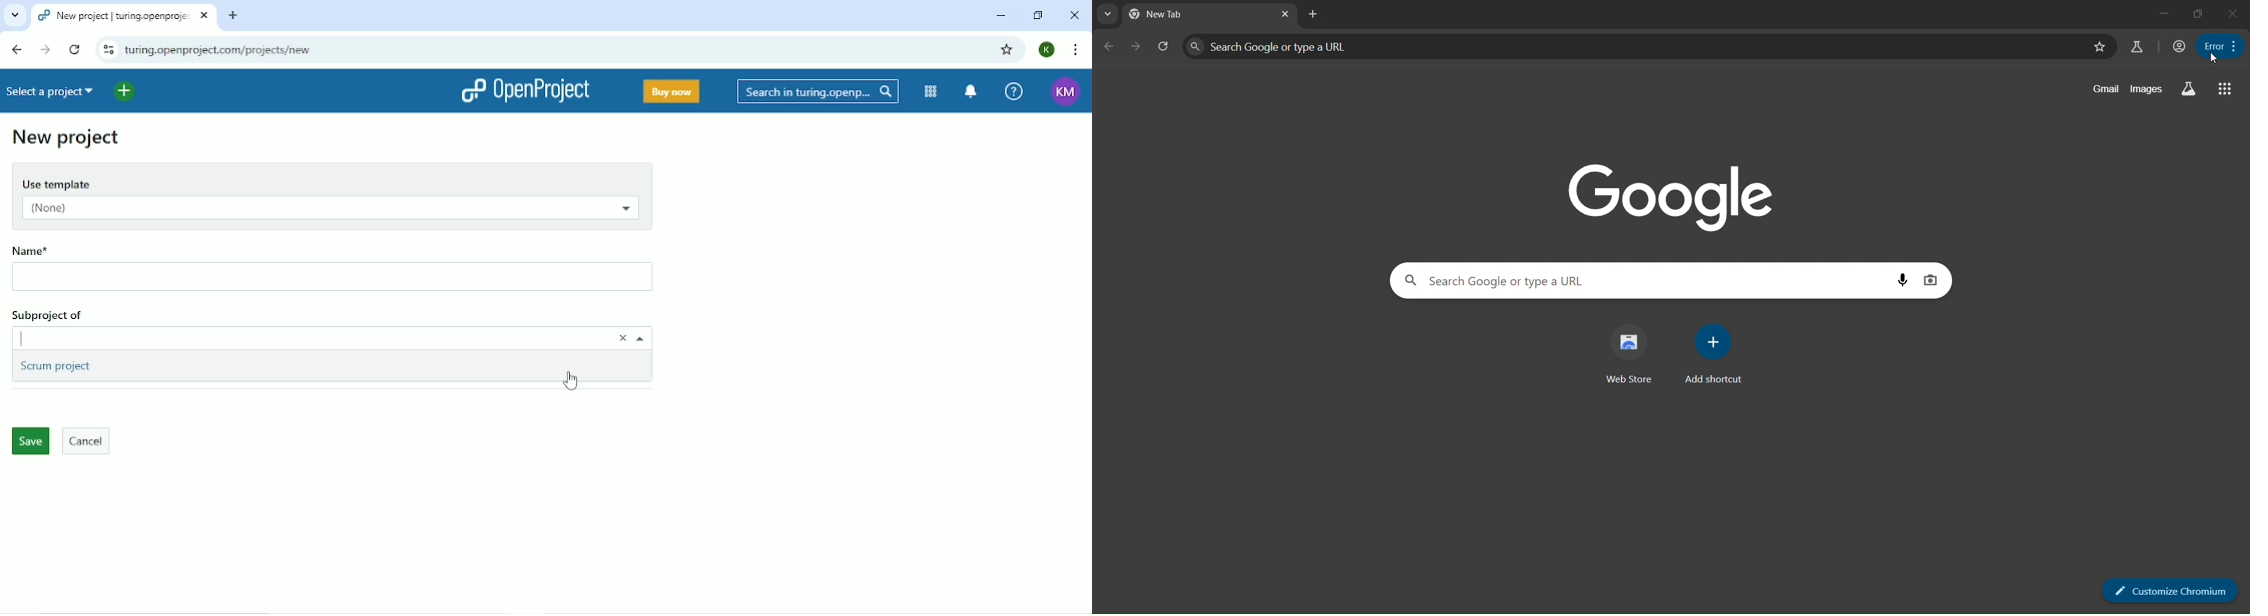  What do you see at coordinates (1714, 352) in the screenshot?
I see `add shortcut` at bounding box center [1714, 352].